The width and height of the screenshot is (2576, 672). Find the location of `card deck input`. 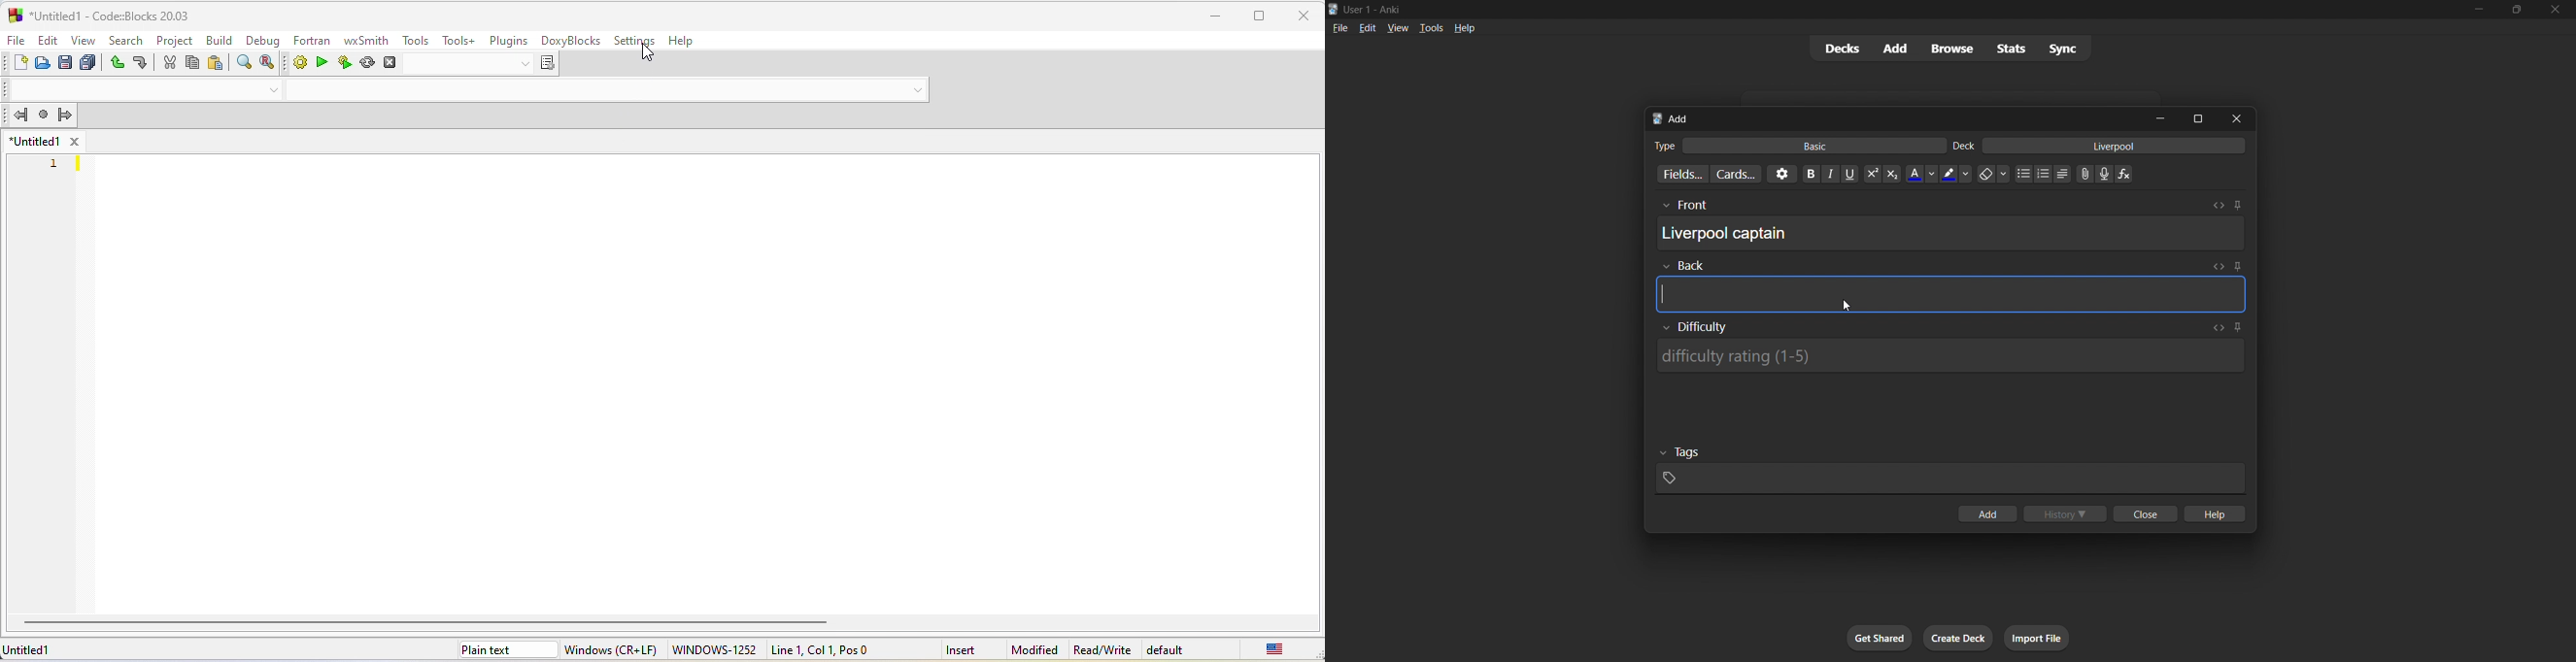

card deck input is located at coordinates (2115, 145).